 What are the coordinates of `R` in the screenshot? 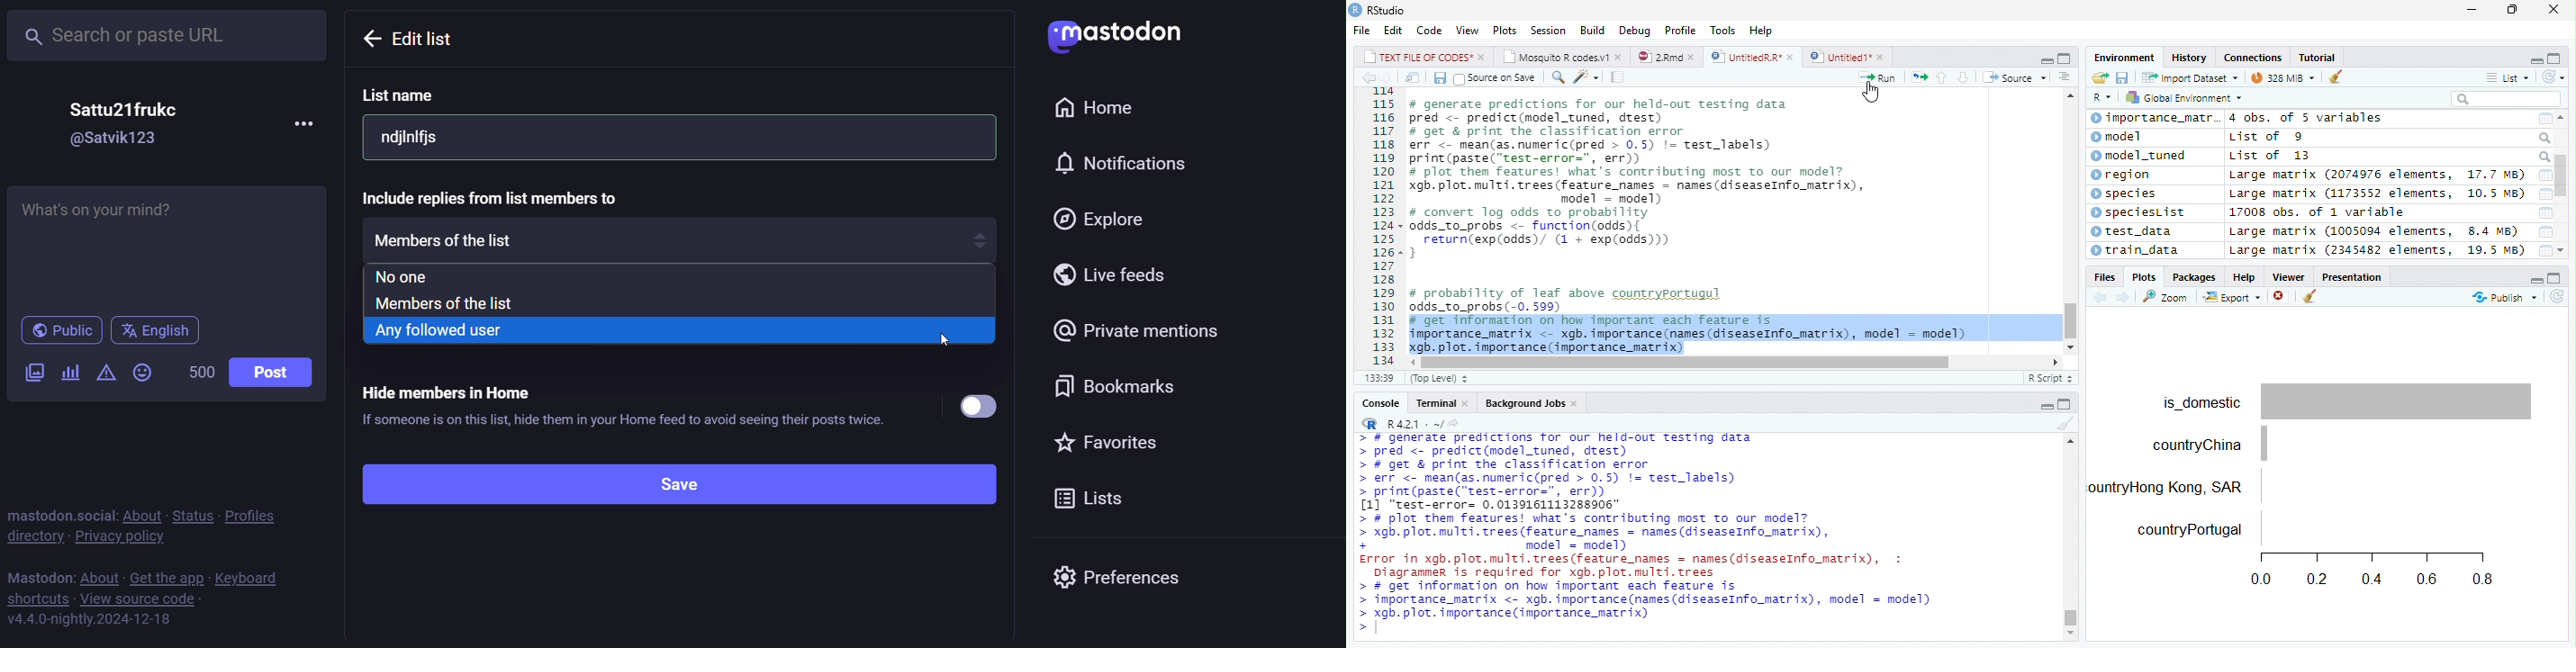 It's located at (2102, 95).